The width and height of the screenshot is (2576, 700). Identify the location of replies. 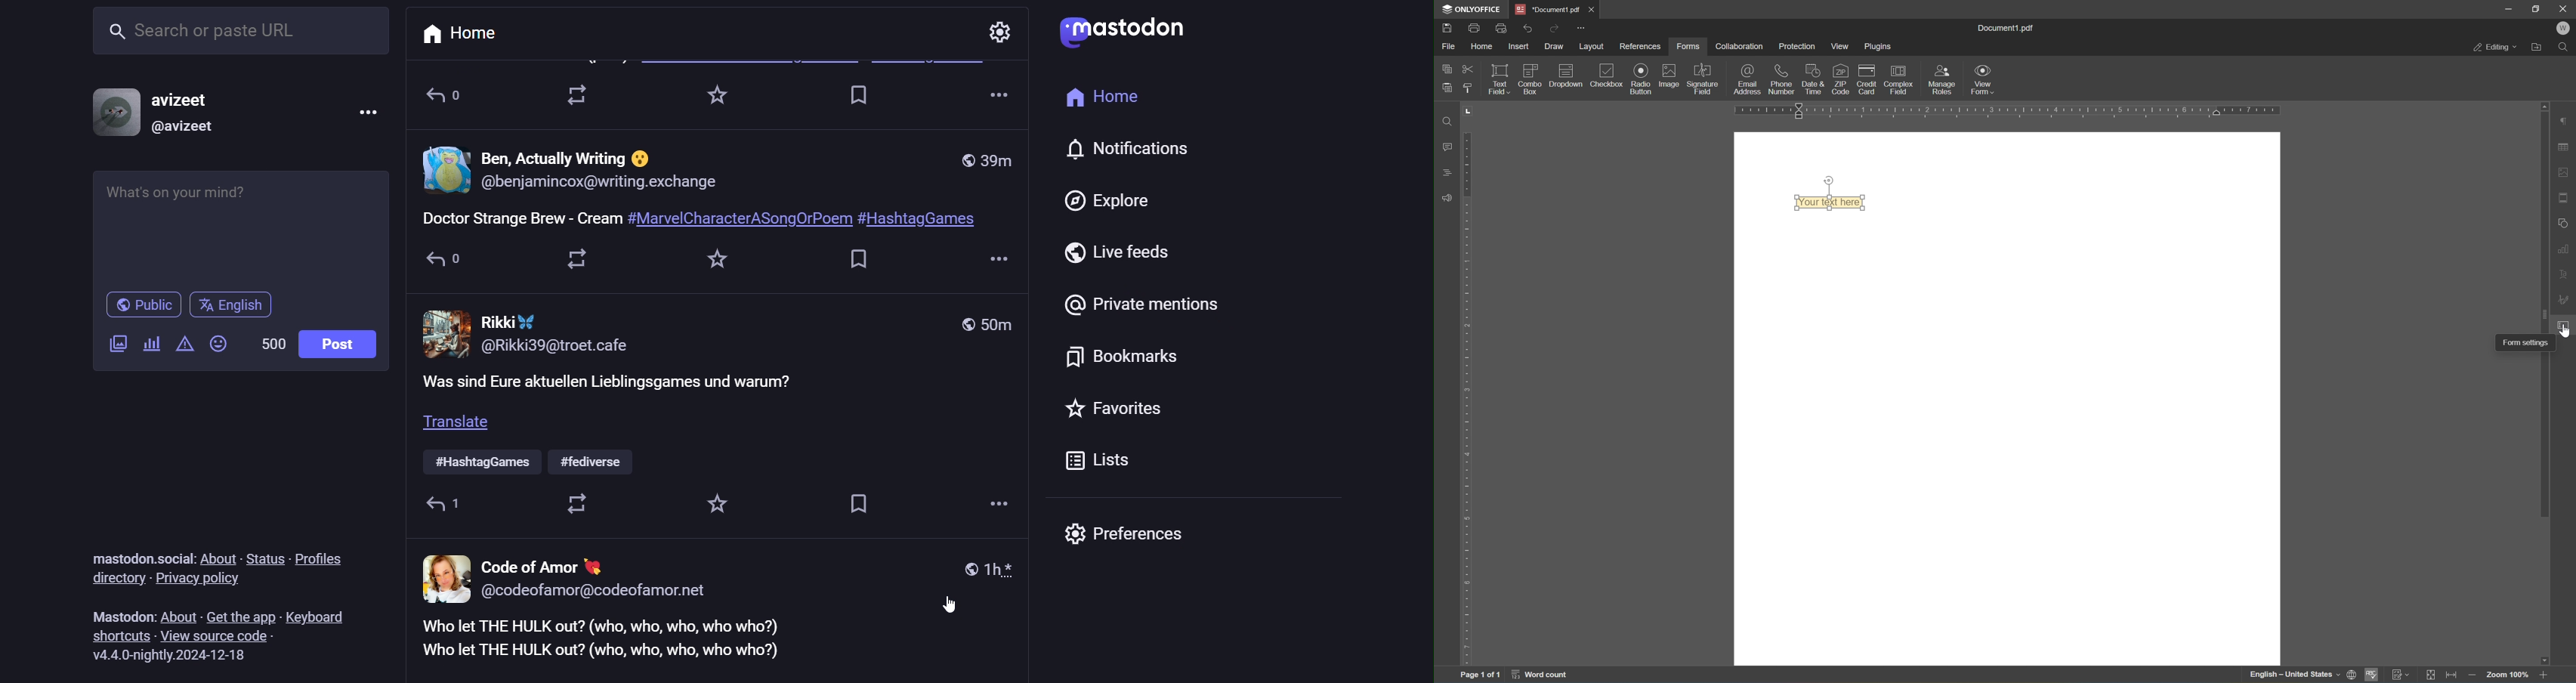
(453, 259).